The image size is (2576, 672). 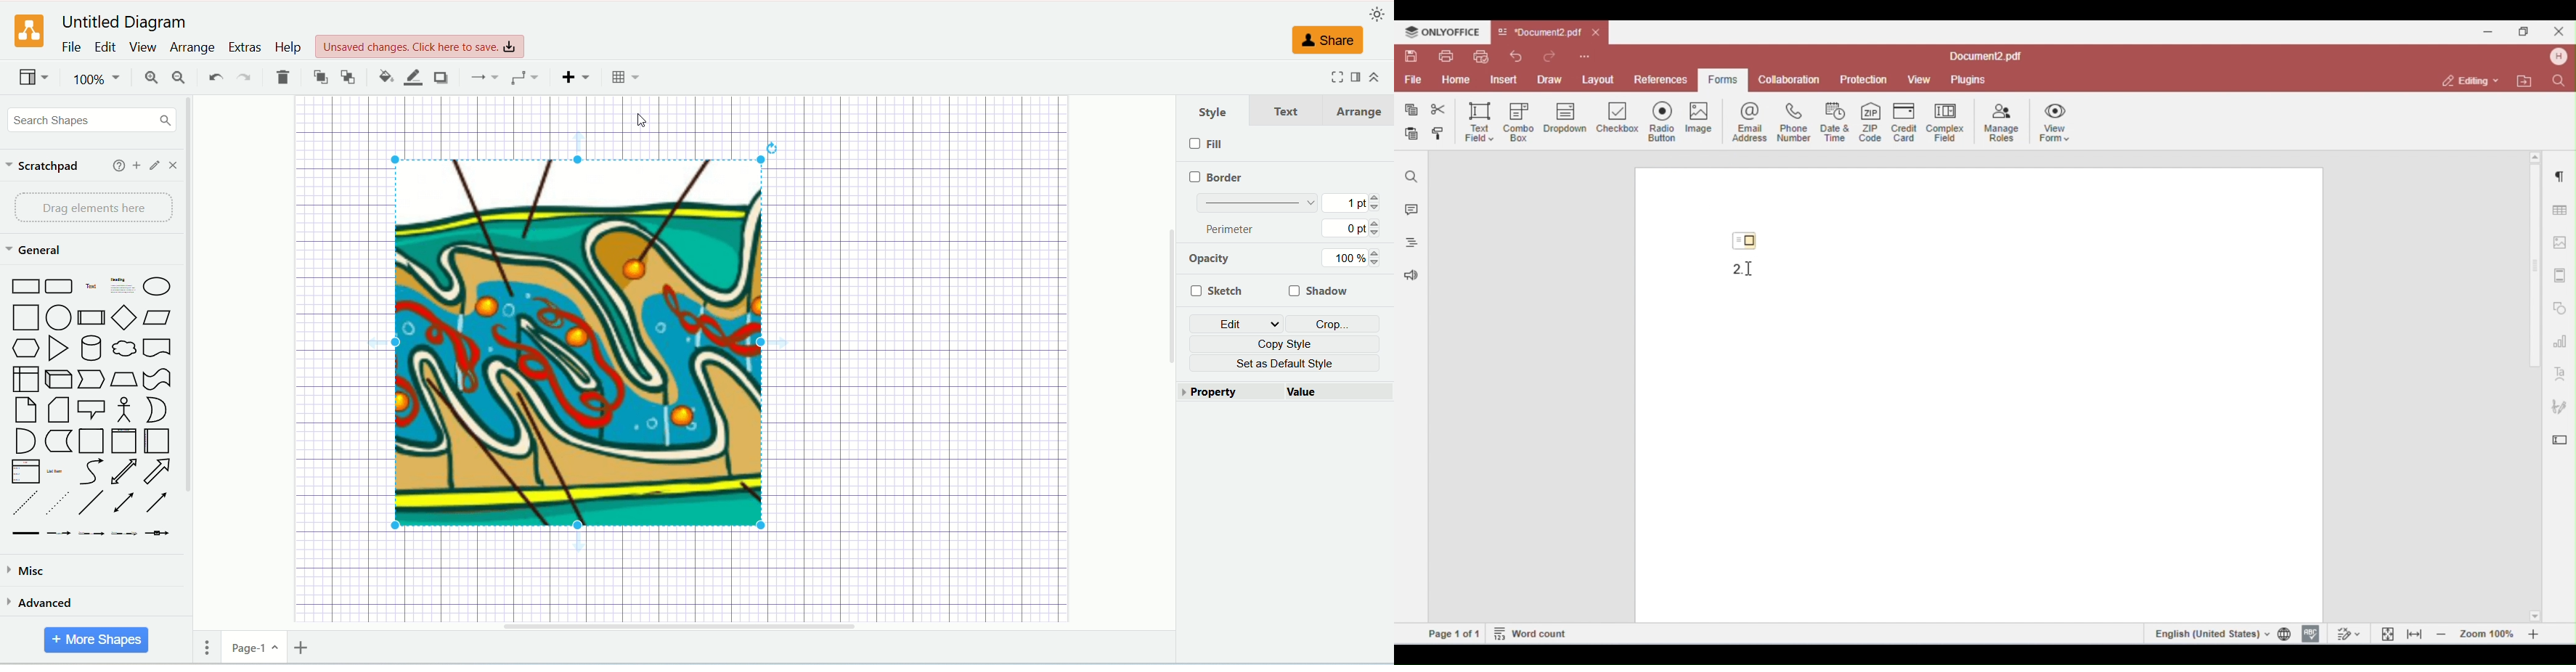 What do you see at coordinates (41, 602) in the screenshot?
I see `advanced` at bounding box center [41, 602].